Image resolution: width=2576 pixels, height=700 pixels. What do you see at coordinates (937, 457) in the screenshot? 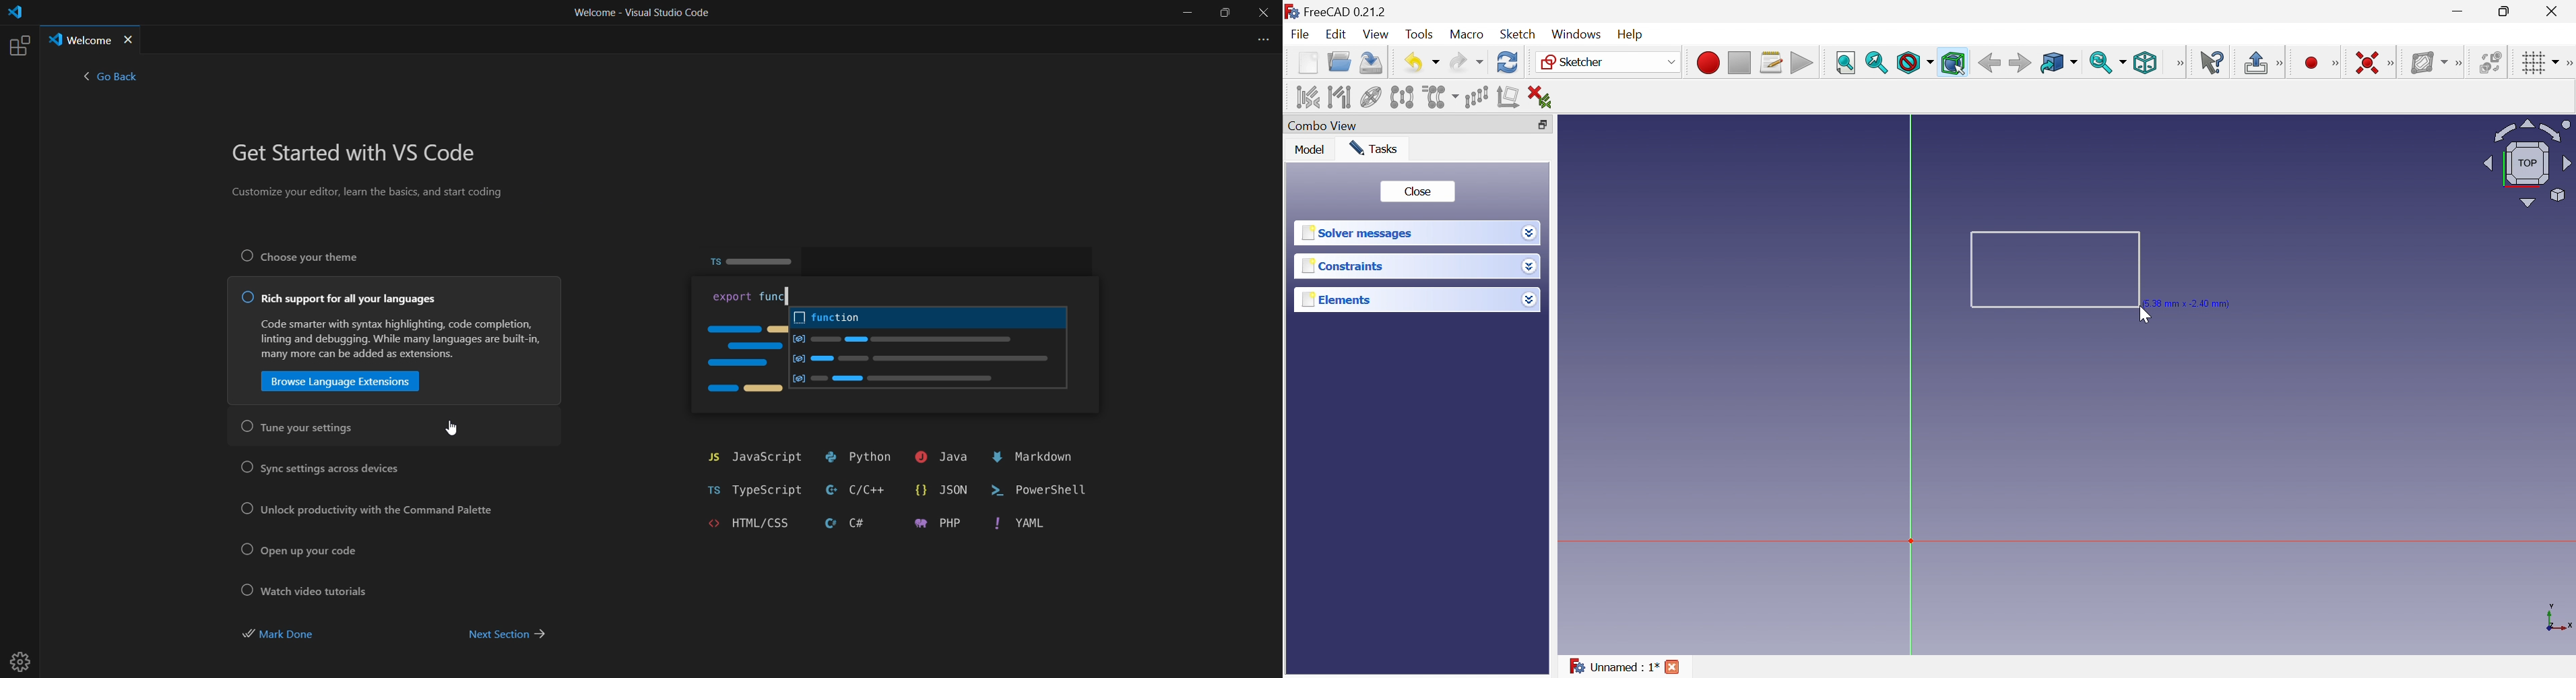
I see `Java` at bounding box center [937, 457].